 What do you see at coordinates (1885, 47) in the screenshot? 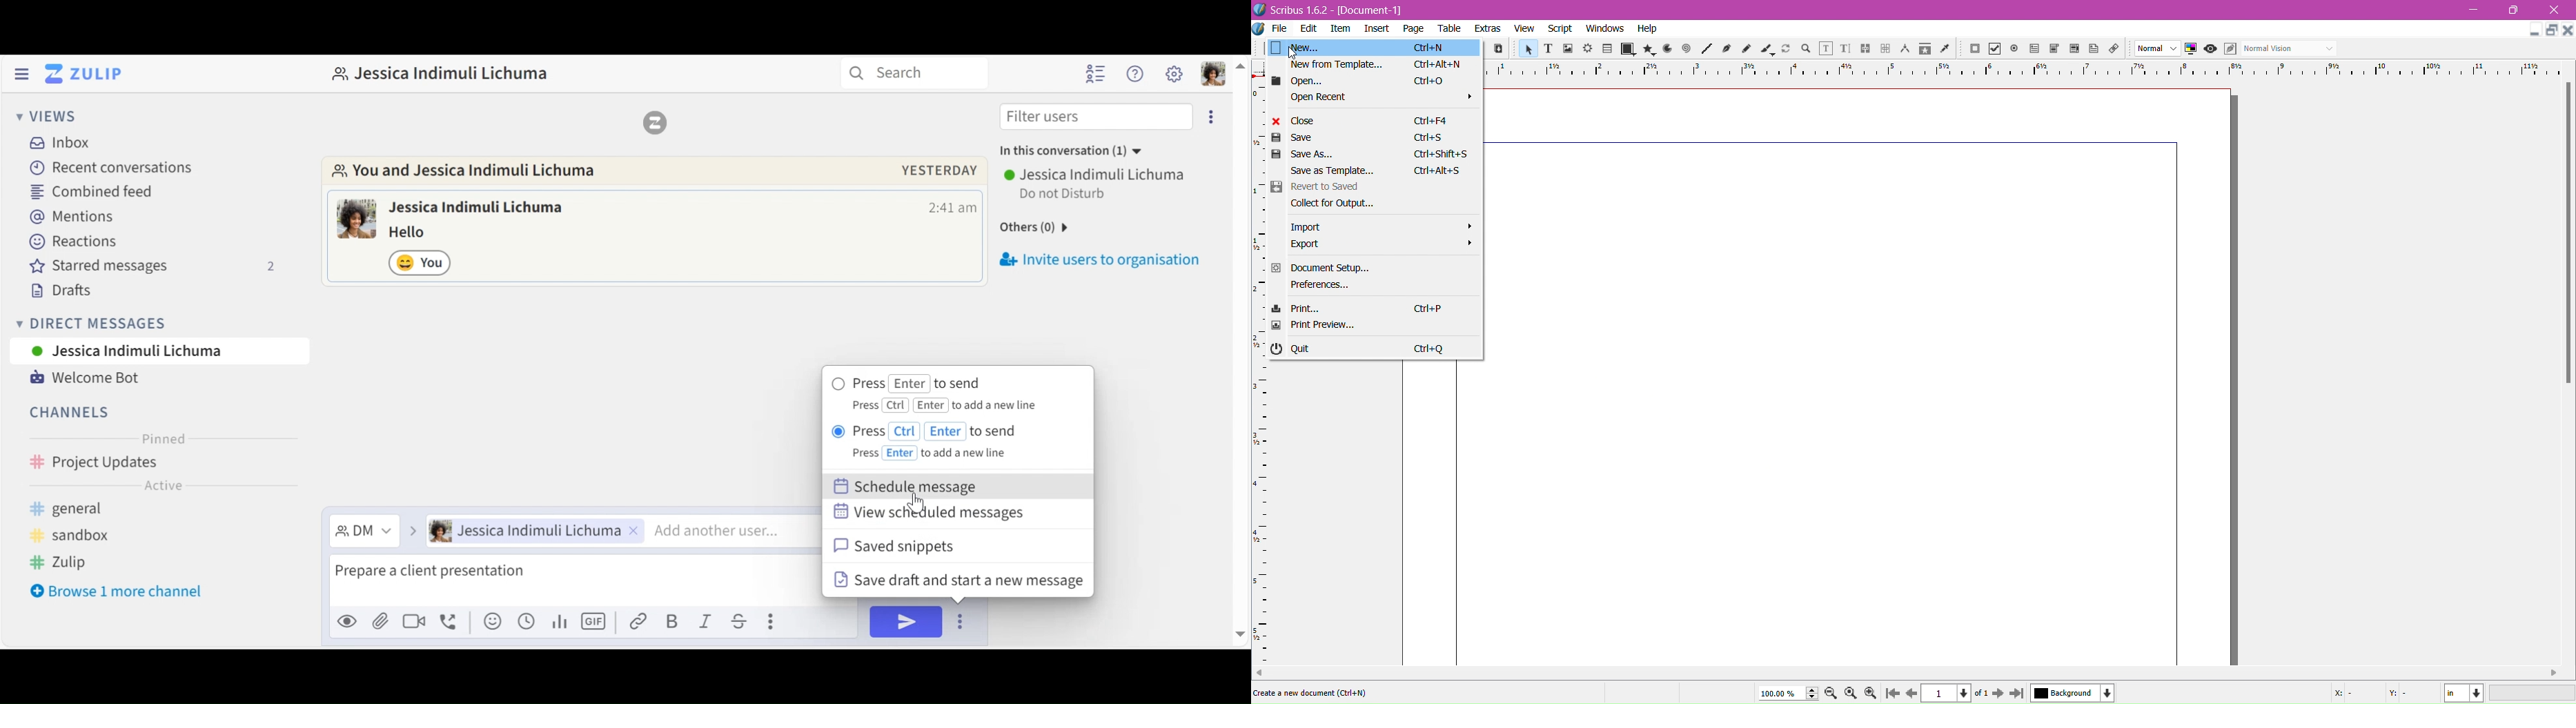
I see `icon` at bounding box center [1885, 47].